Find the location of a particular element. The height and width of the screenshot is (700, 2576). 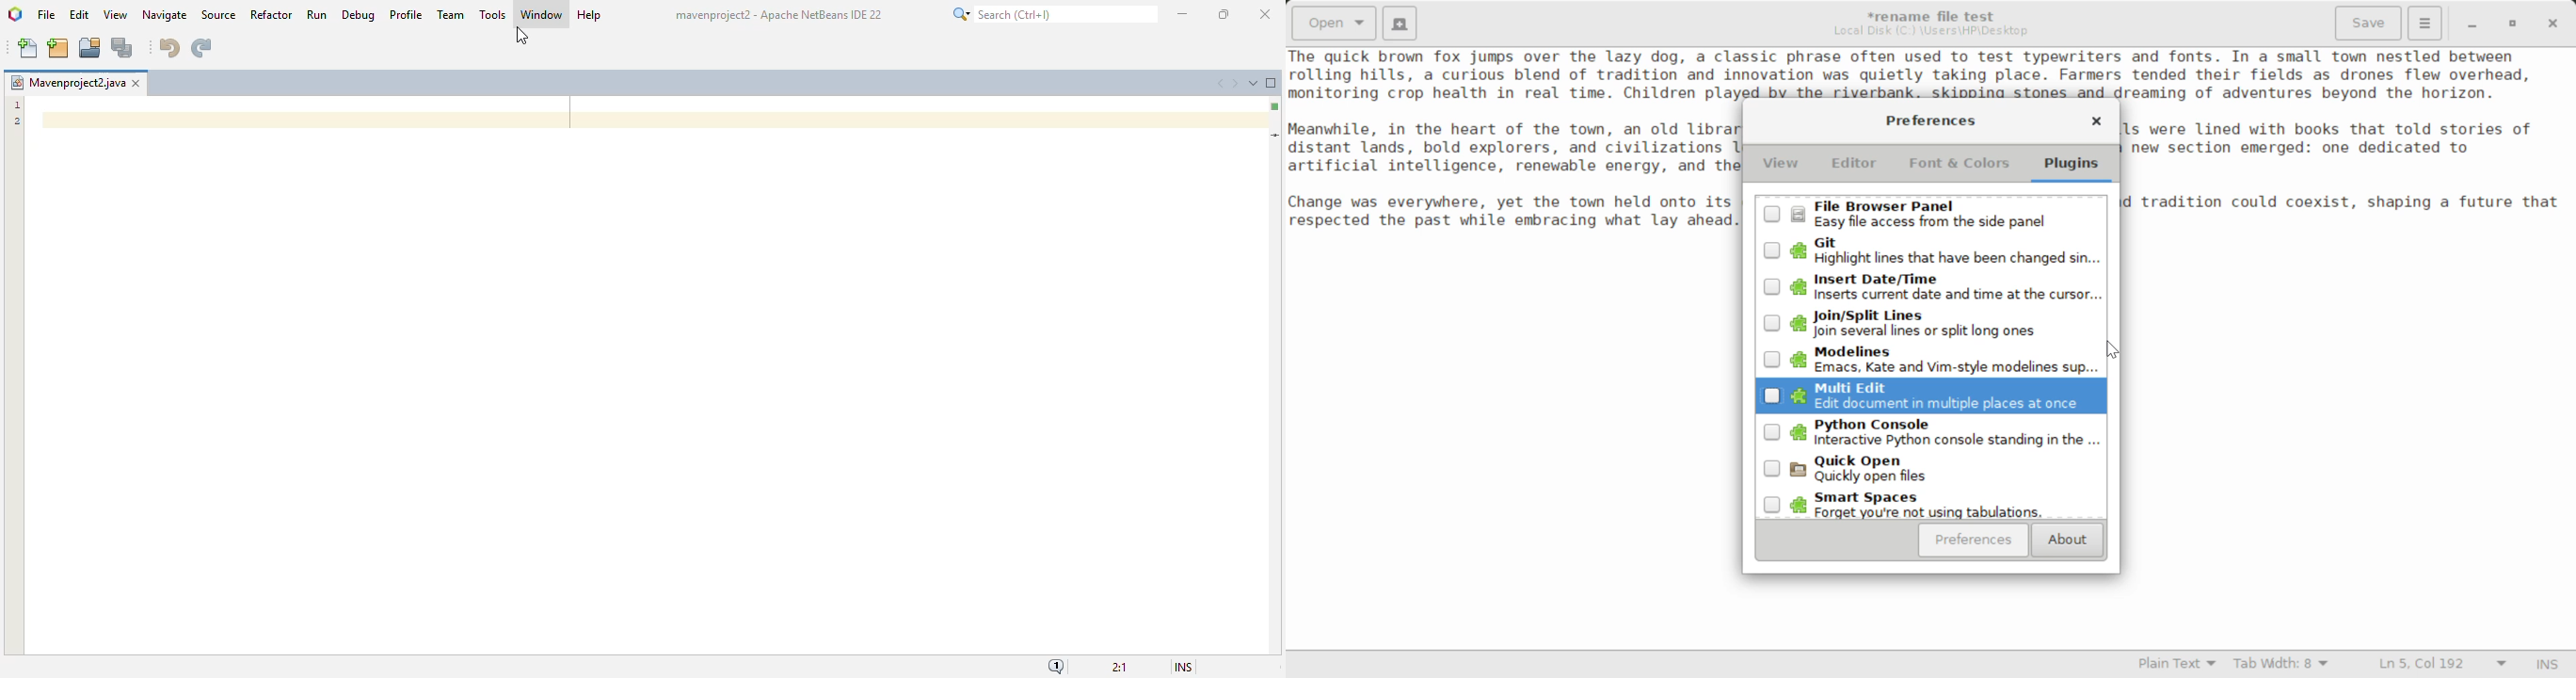

Menu is located at coordinates (2424, 22).